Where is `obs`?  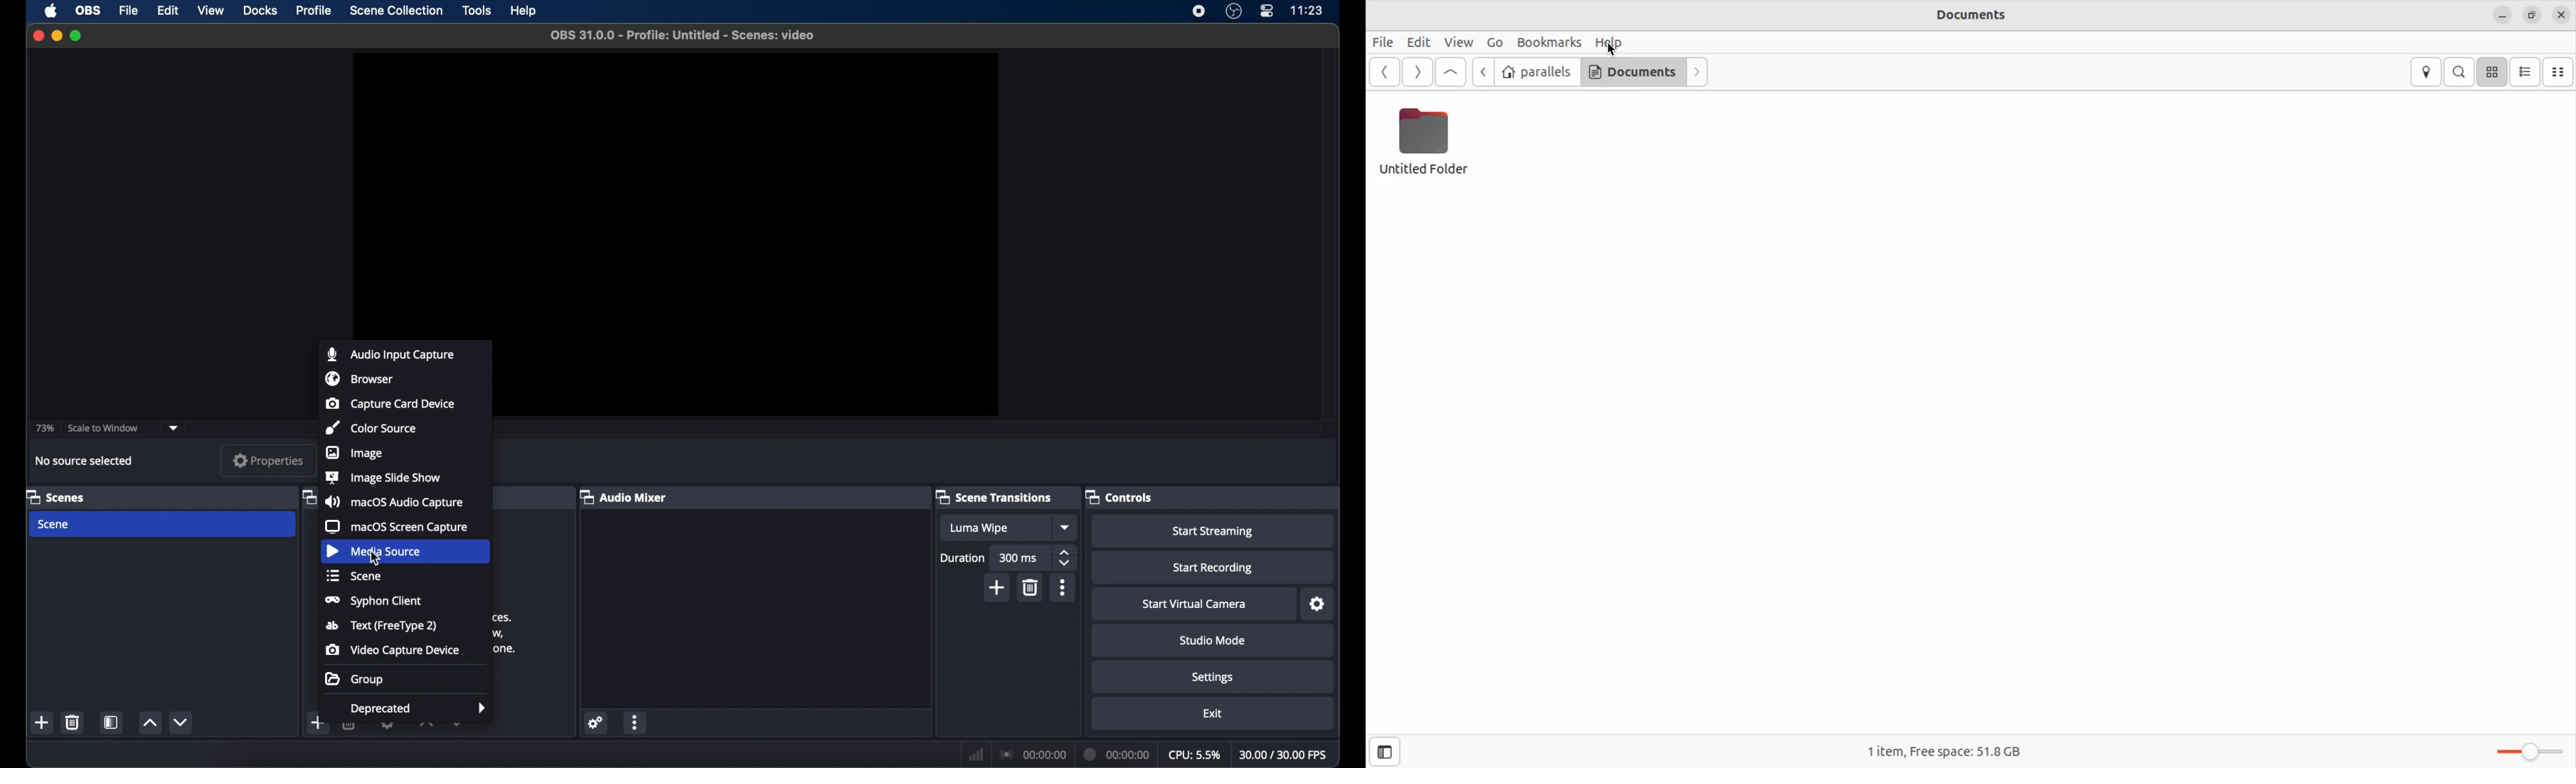 obs is located at coordinates (90, 10).